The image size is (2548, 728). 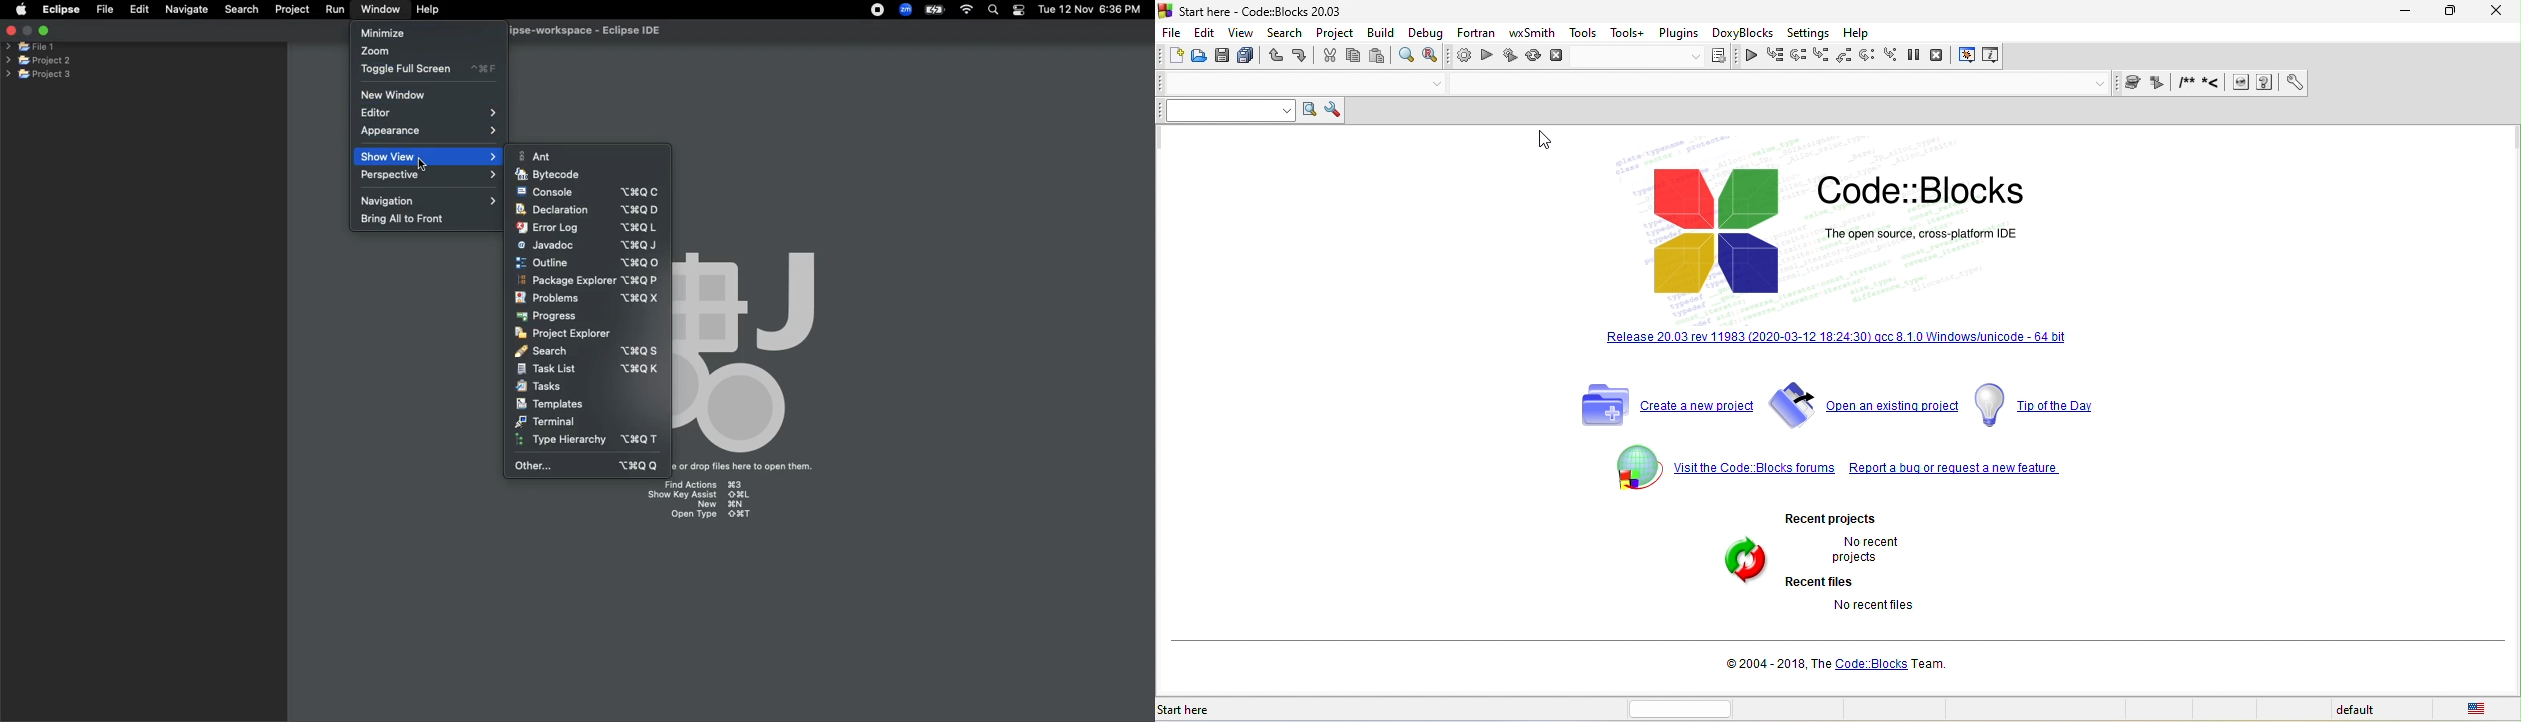 What do you see at coordinates (1802, 55) in the screenshot?
I see `next line` at bounding box center [1802, 55].